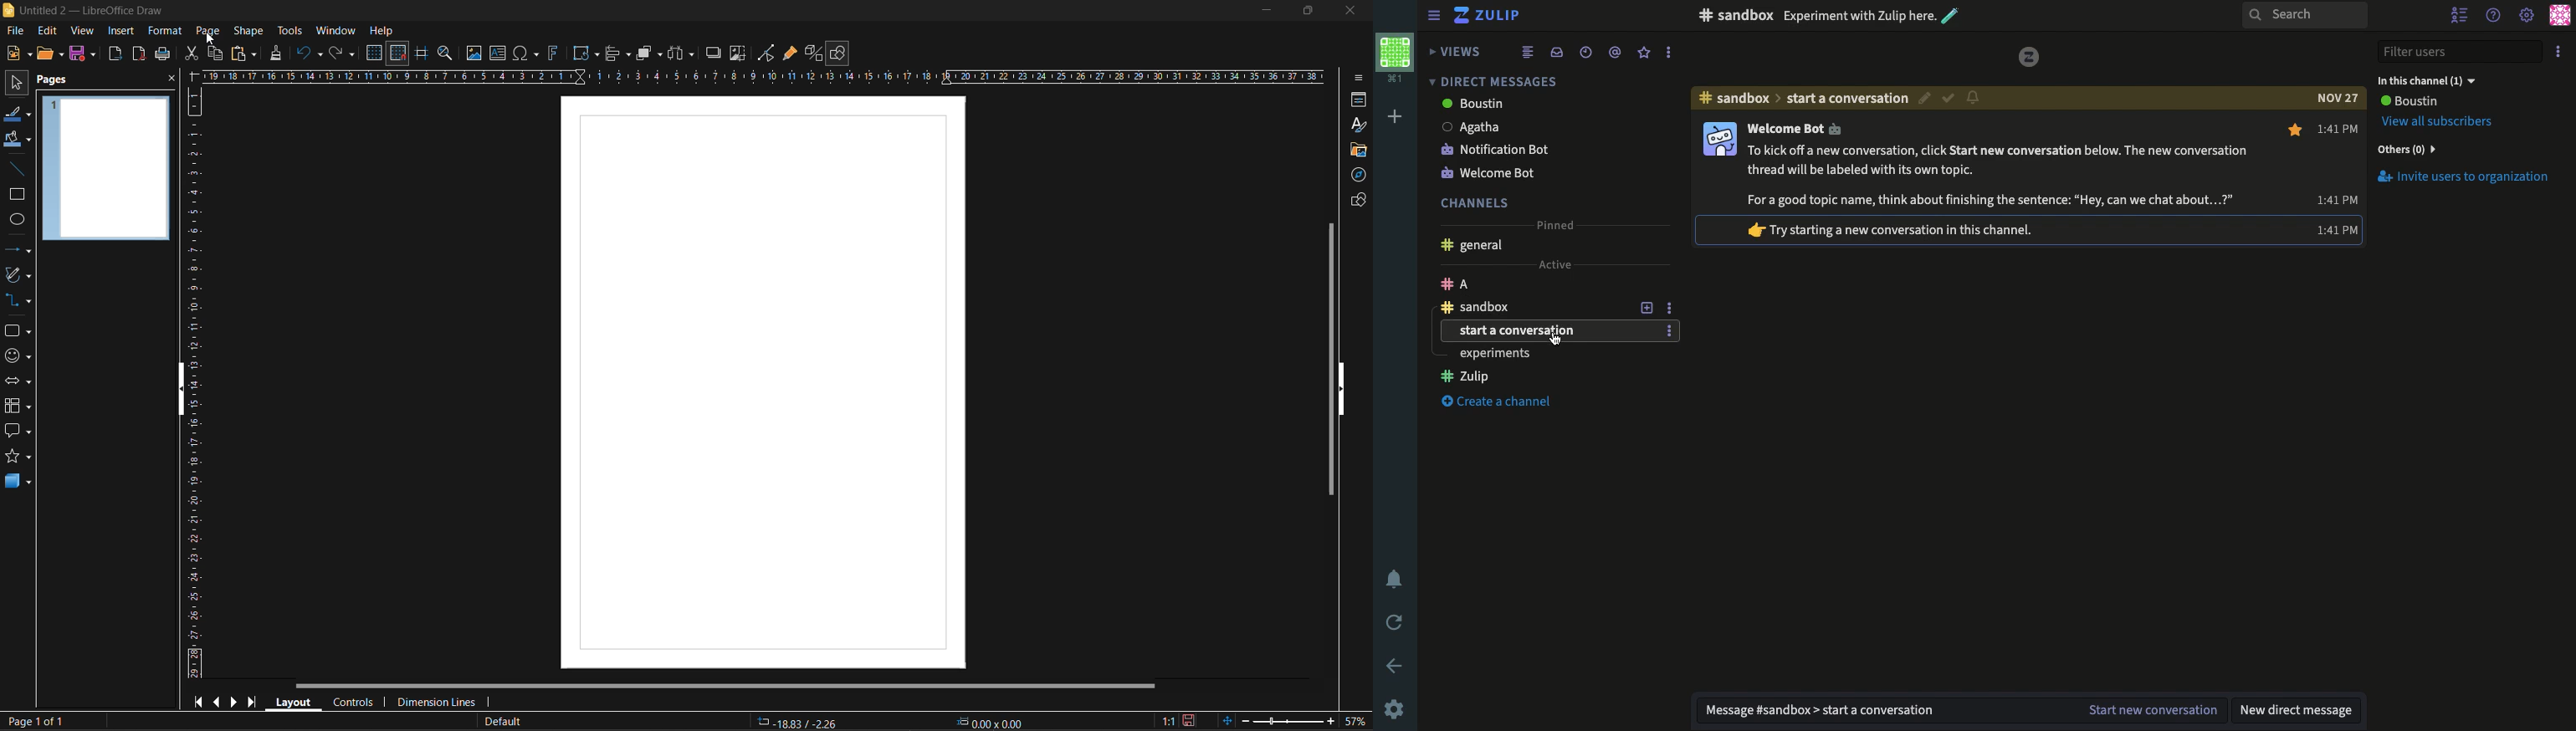 The image size is (2576, 756). Describe the element at coordinates (256, 702) in the screenshot. I see `last` at that location.